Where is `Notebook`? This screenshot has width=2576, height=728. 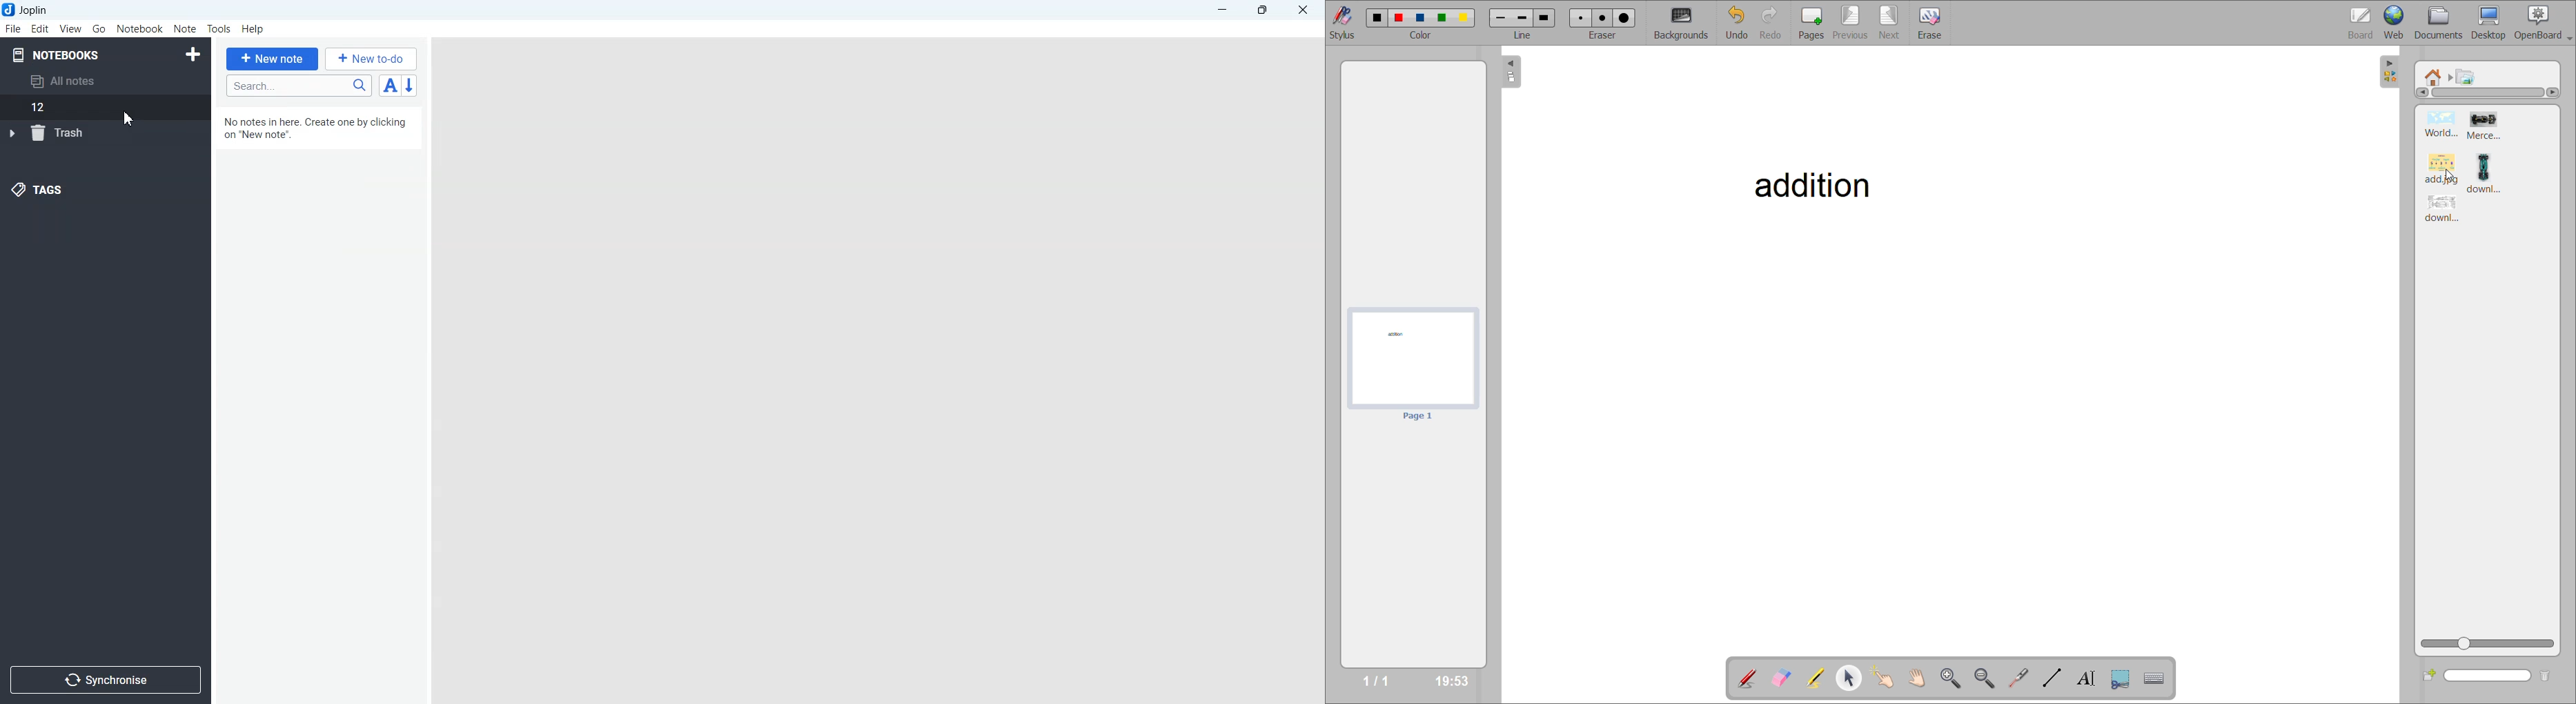
Notebook is located at coordinates (140, 29).